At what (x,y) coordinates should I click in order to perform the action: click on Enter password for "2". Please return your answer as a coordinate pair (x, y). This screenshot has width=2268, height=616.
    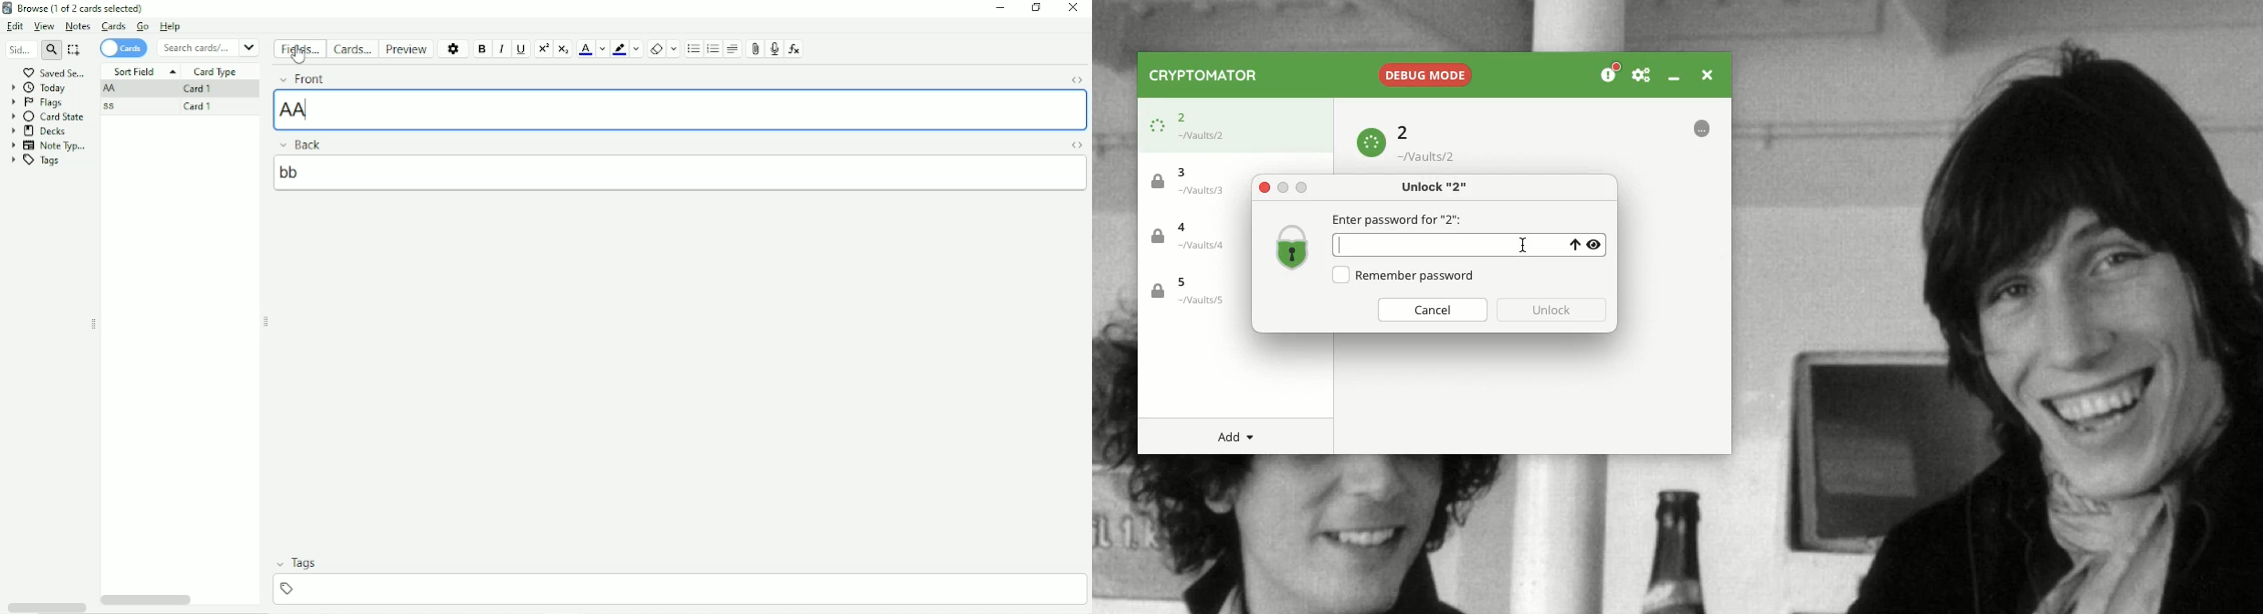
    Looking at the image, I should click on (1400, 218).